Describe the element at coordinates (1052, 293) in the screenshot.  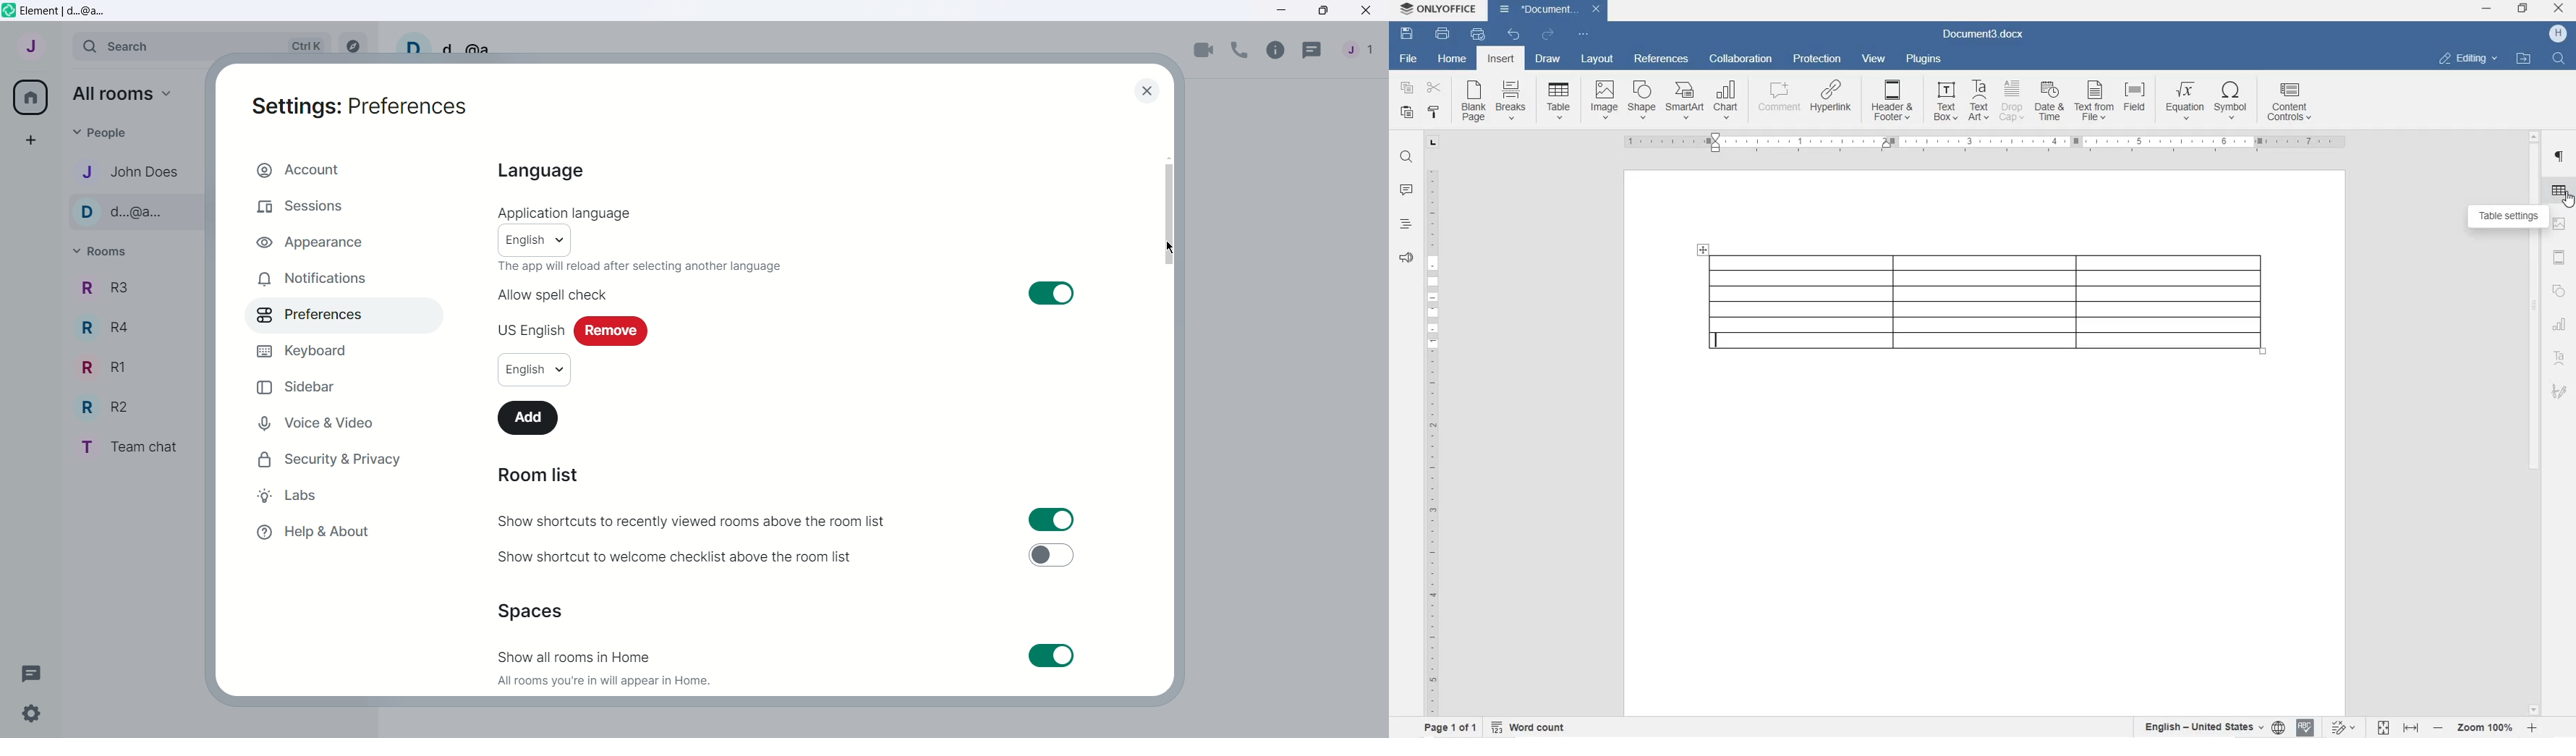
I see `Toggle switch on for allow spell check` at that location.